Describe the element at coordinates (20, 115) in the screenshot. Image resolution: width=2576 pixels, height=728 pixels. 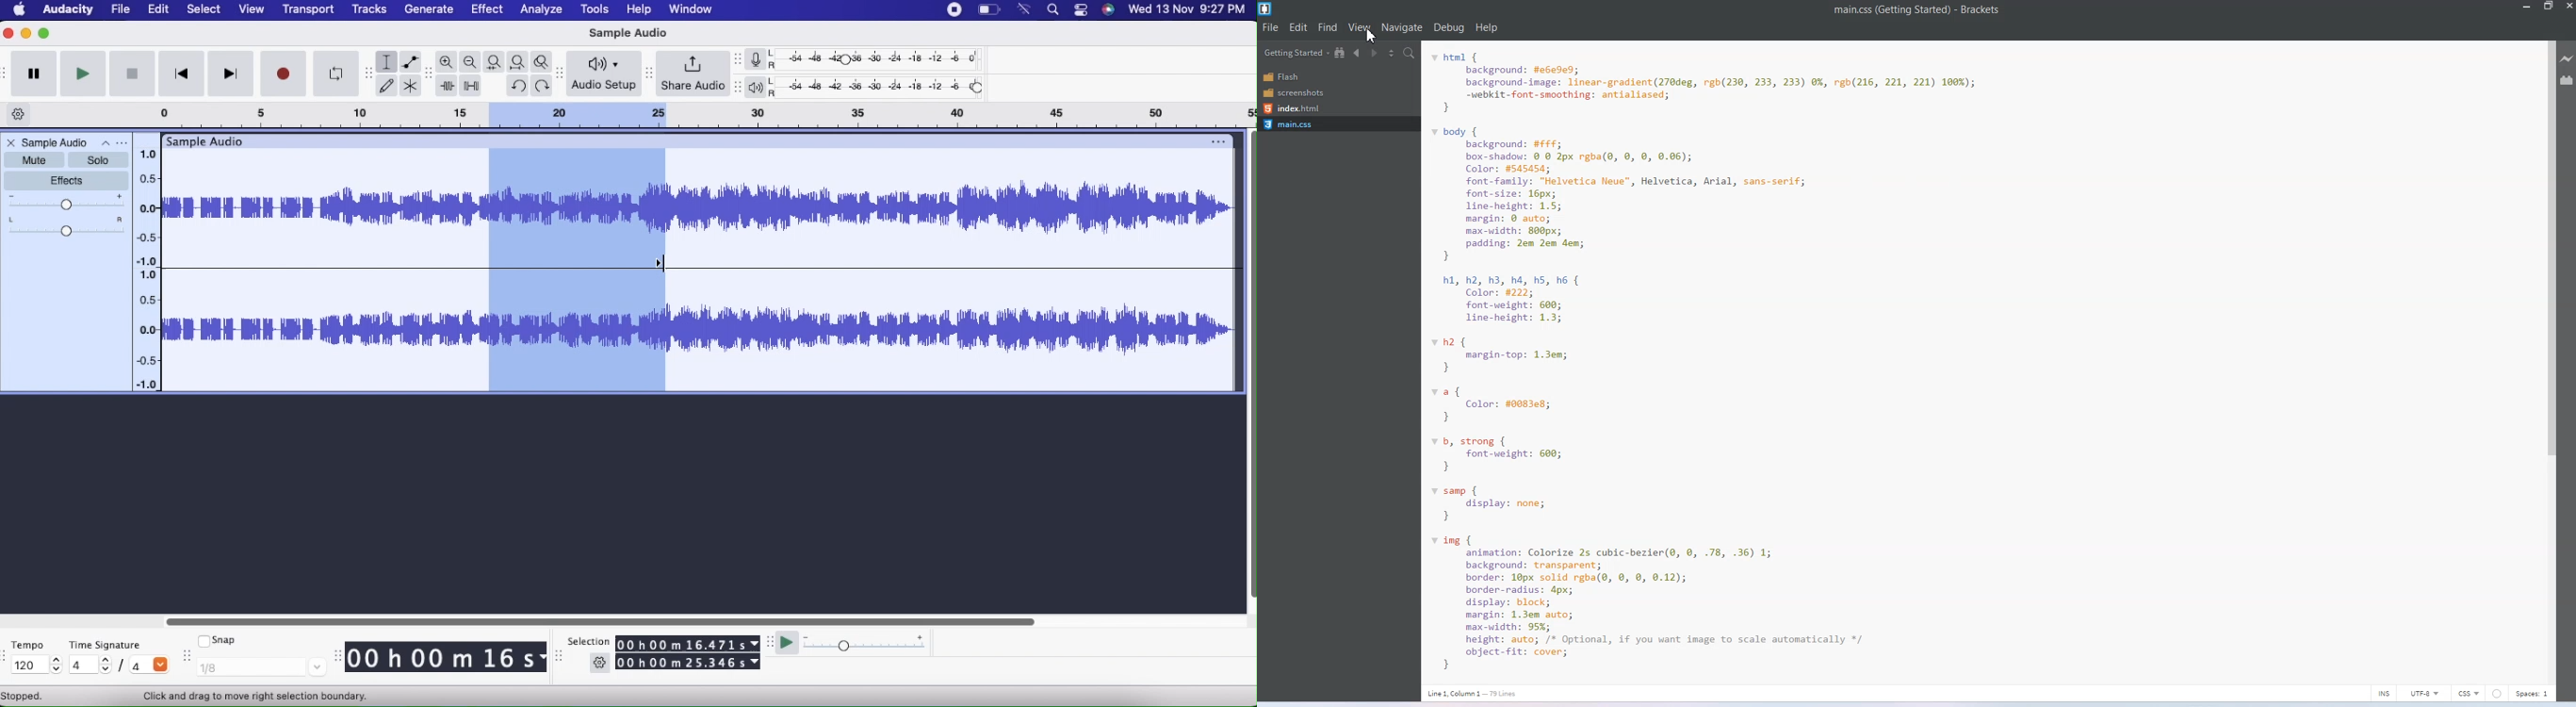
I see `Timeline Options` at that location.